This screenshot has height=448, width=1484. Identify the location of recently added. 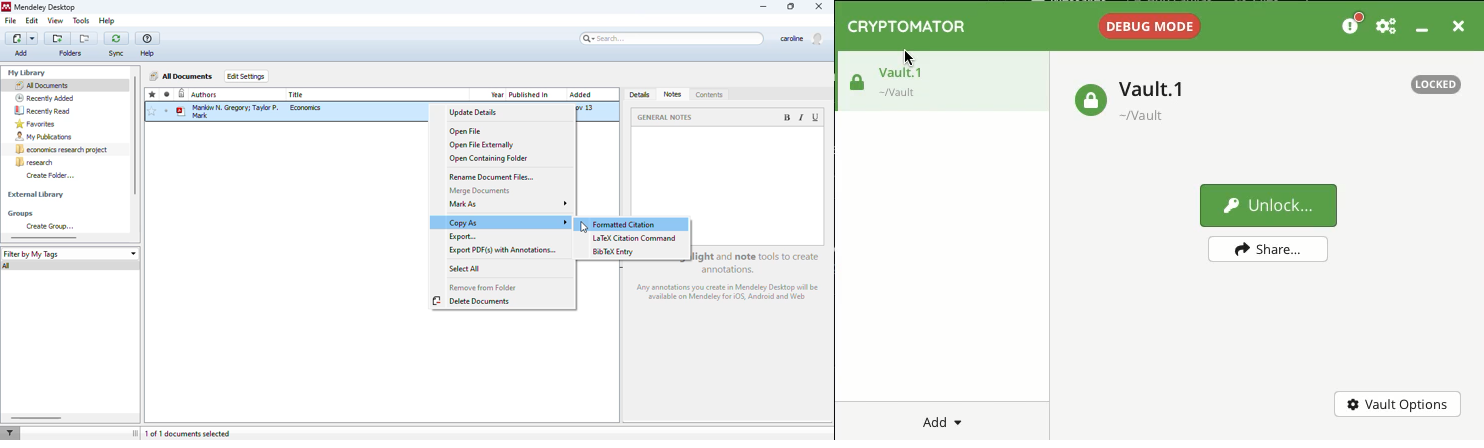
(182, 94).